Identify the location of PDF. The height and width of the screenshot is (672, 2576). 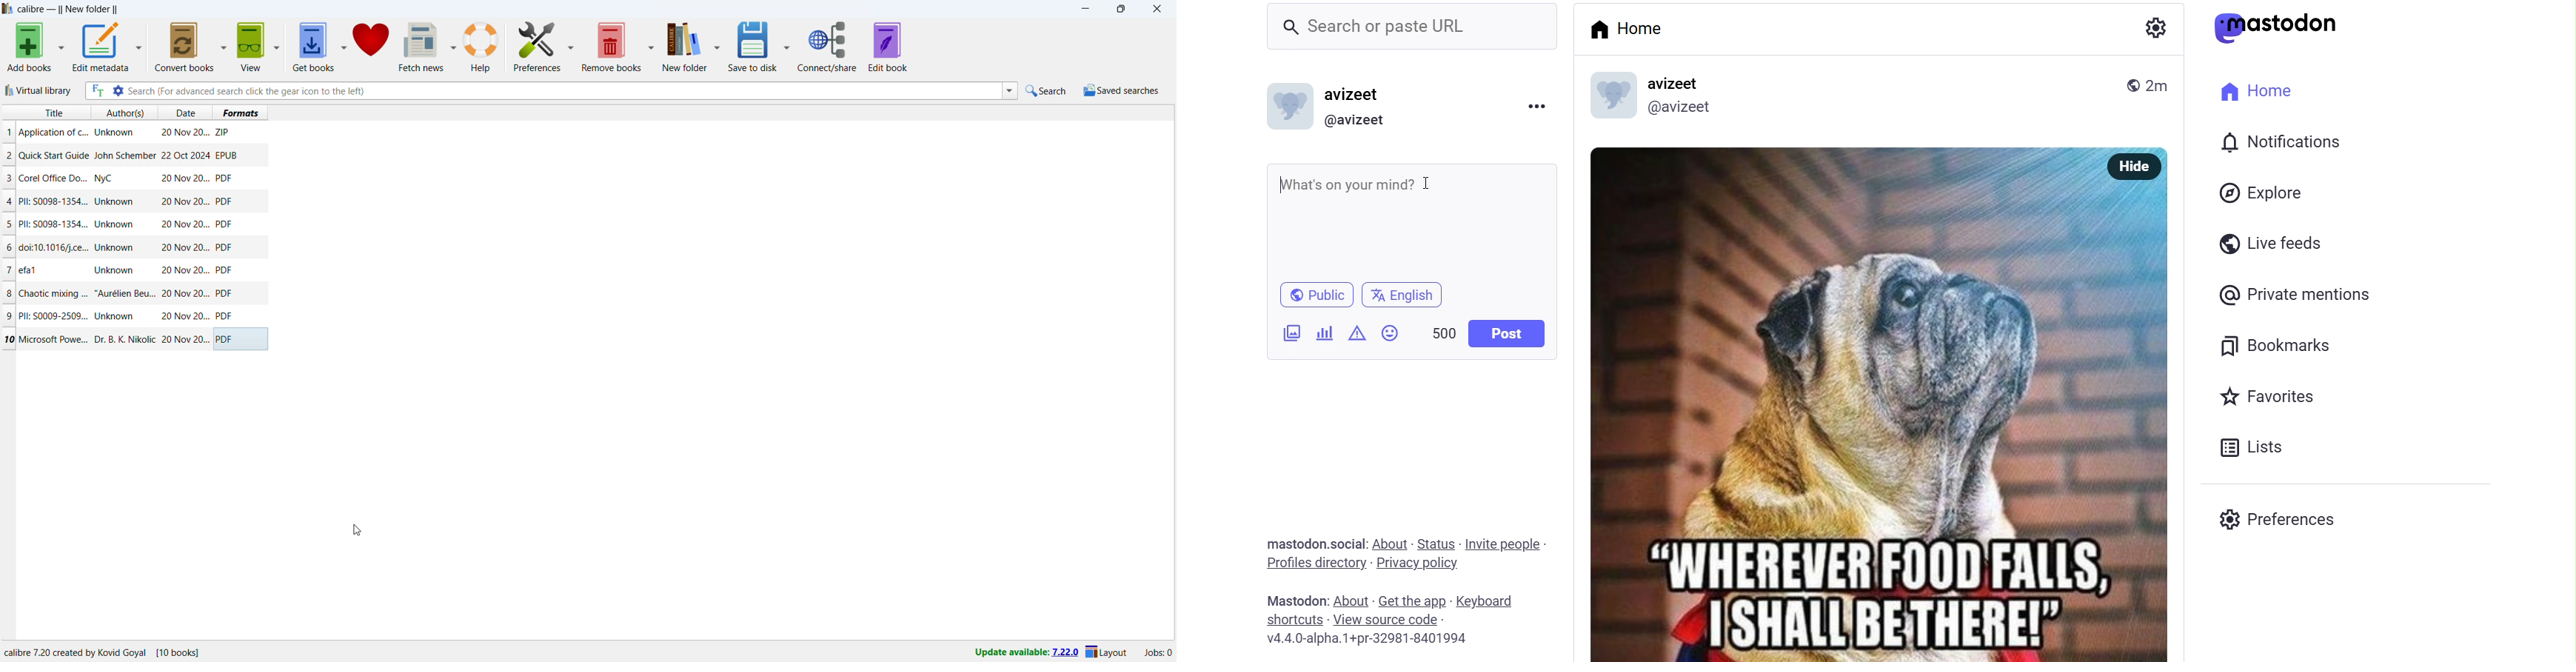
(226, 316).